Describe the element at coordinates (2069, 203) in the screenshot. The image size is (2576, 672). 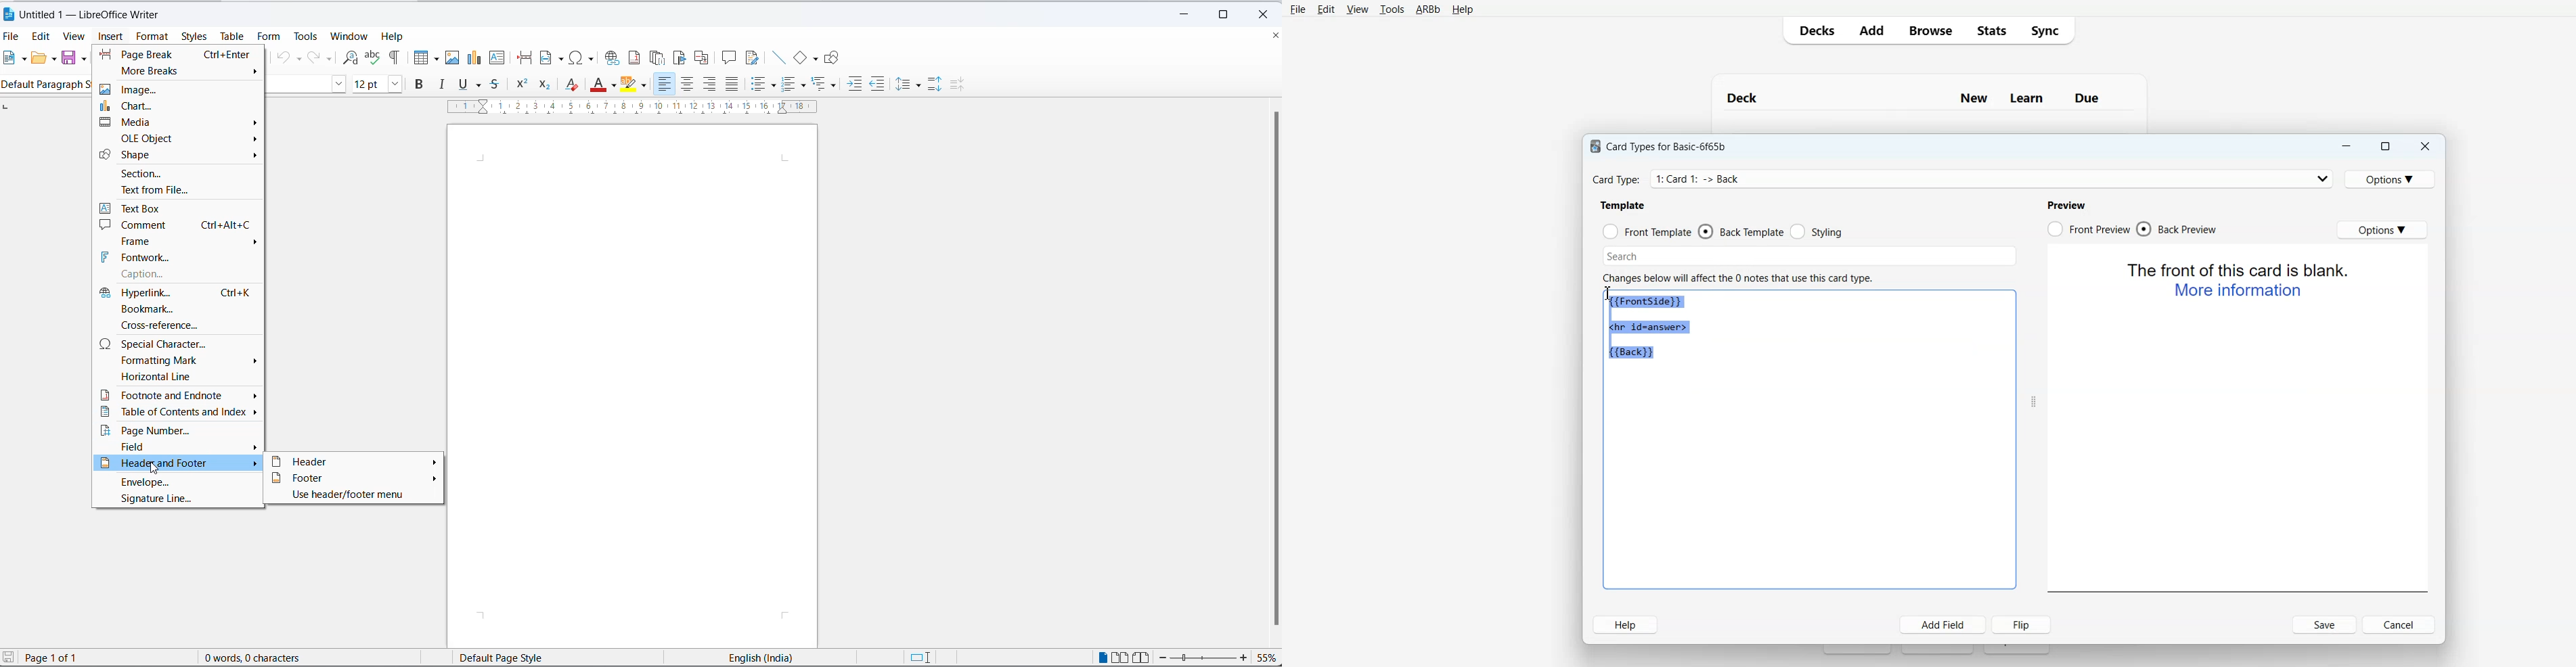
I see `Text 4` at that location.